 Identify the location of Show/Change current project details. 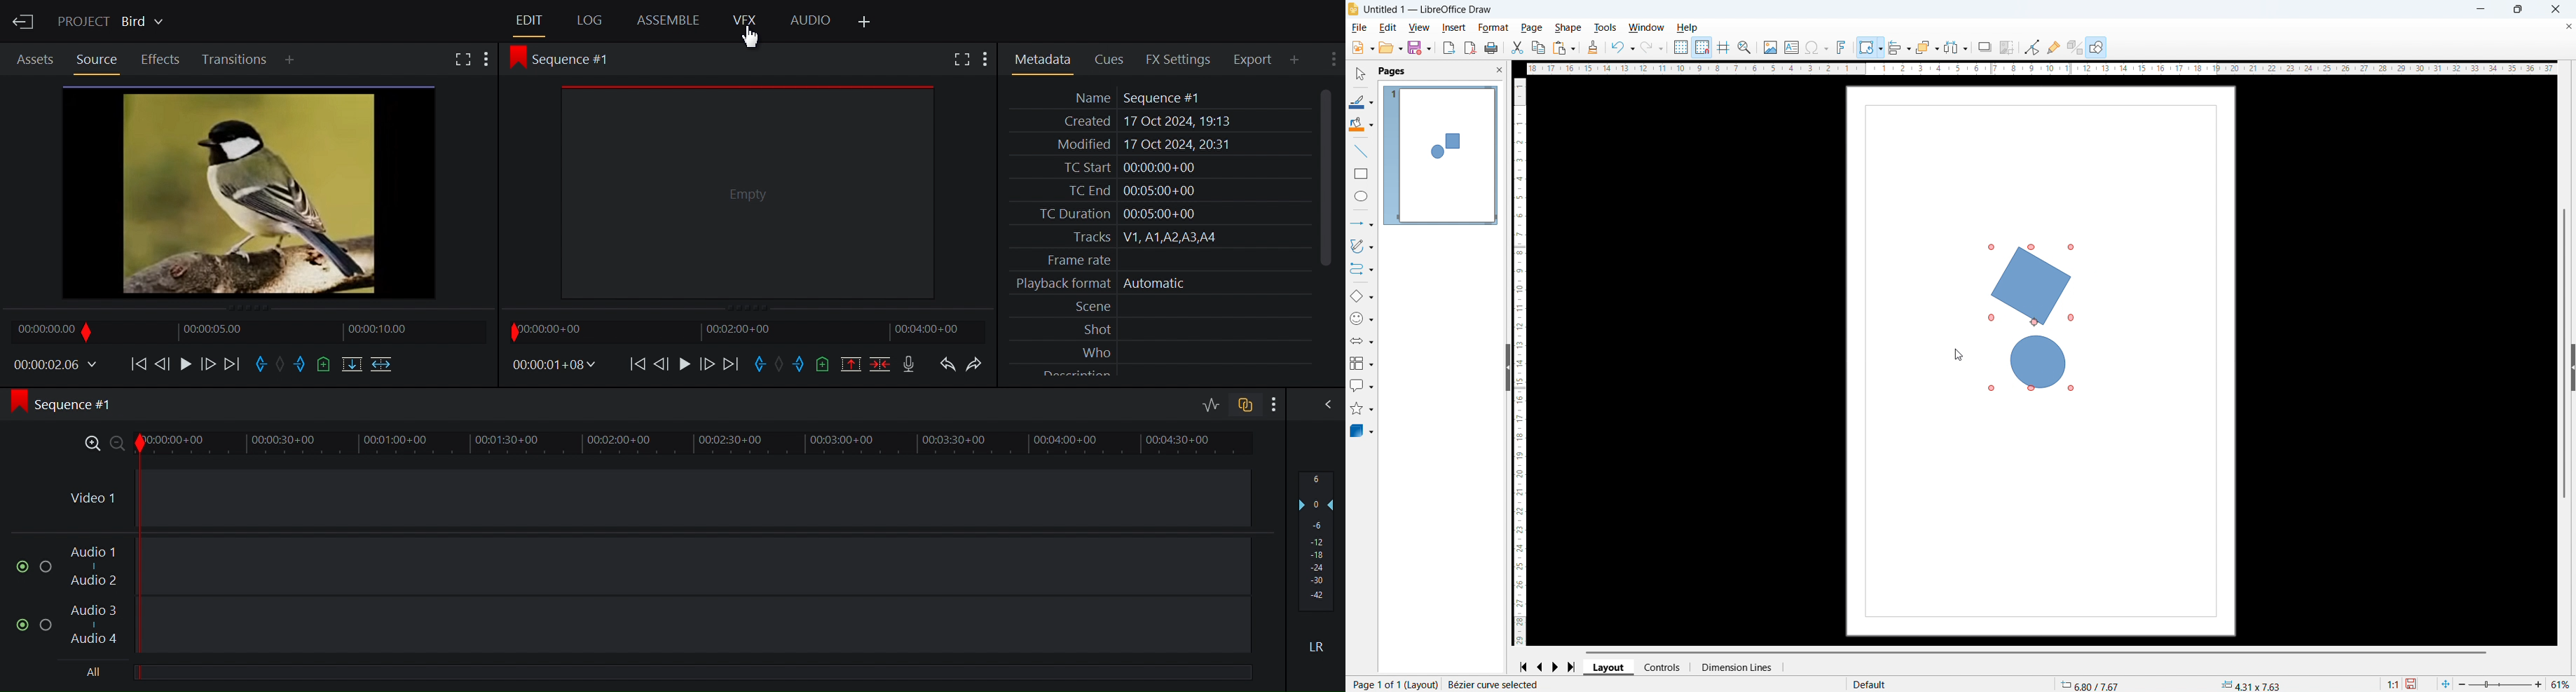
(113, 20).